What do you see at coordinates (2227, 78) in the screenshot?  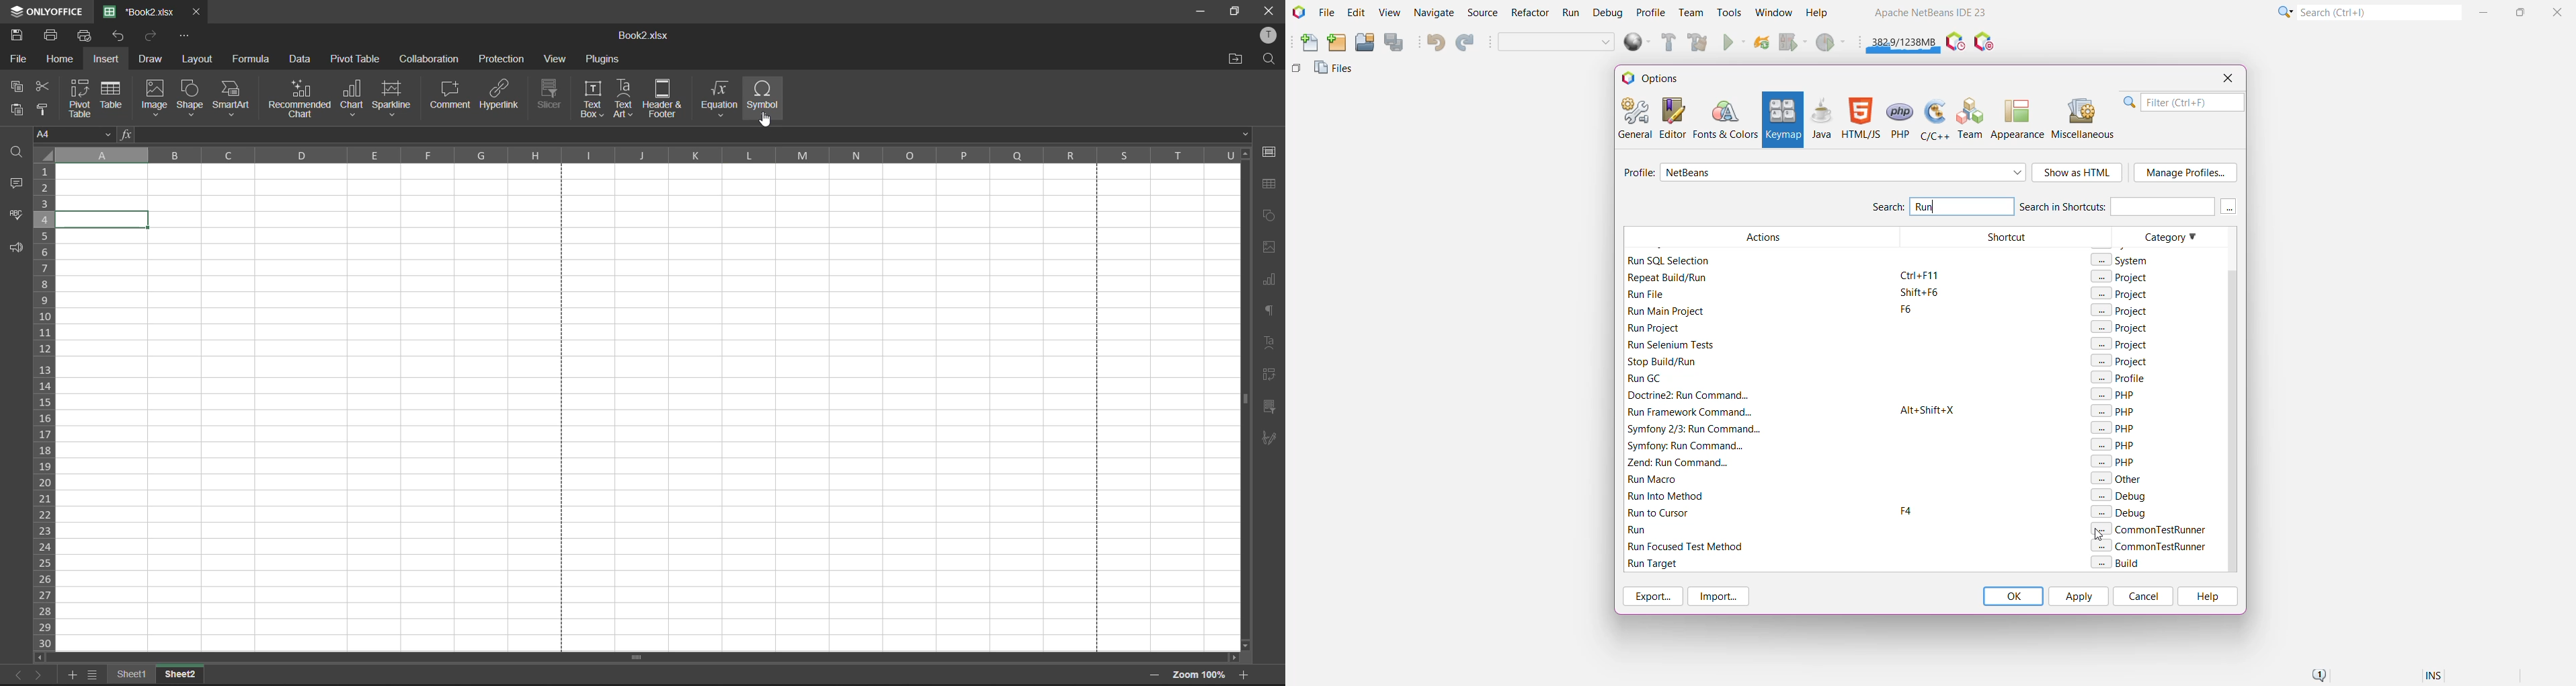 I see `Close` at bounding box center [2227, 78].